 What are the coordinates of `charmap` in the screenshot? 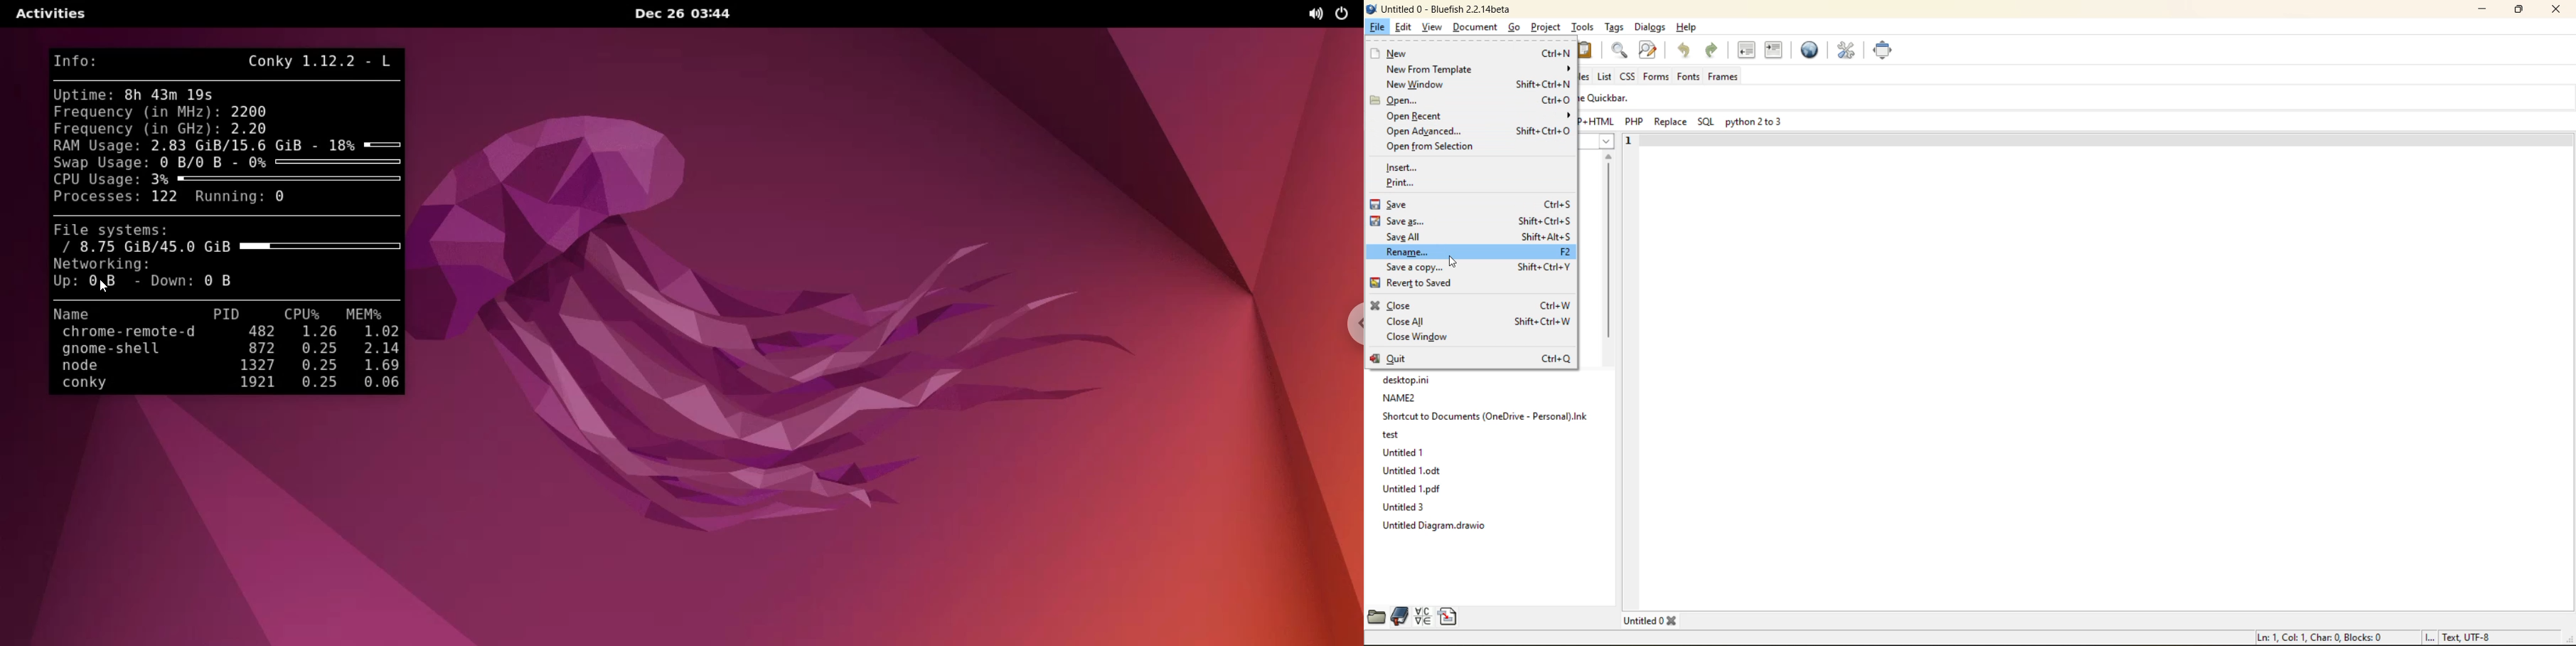 It's located at (1422, 617).